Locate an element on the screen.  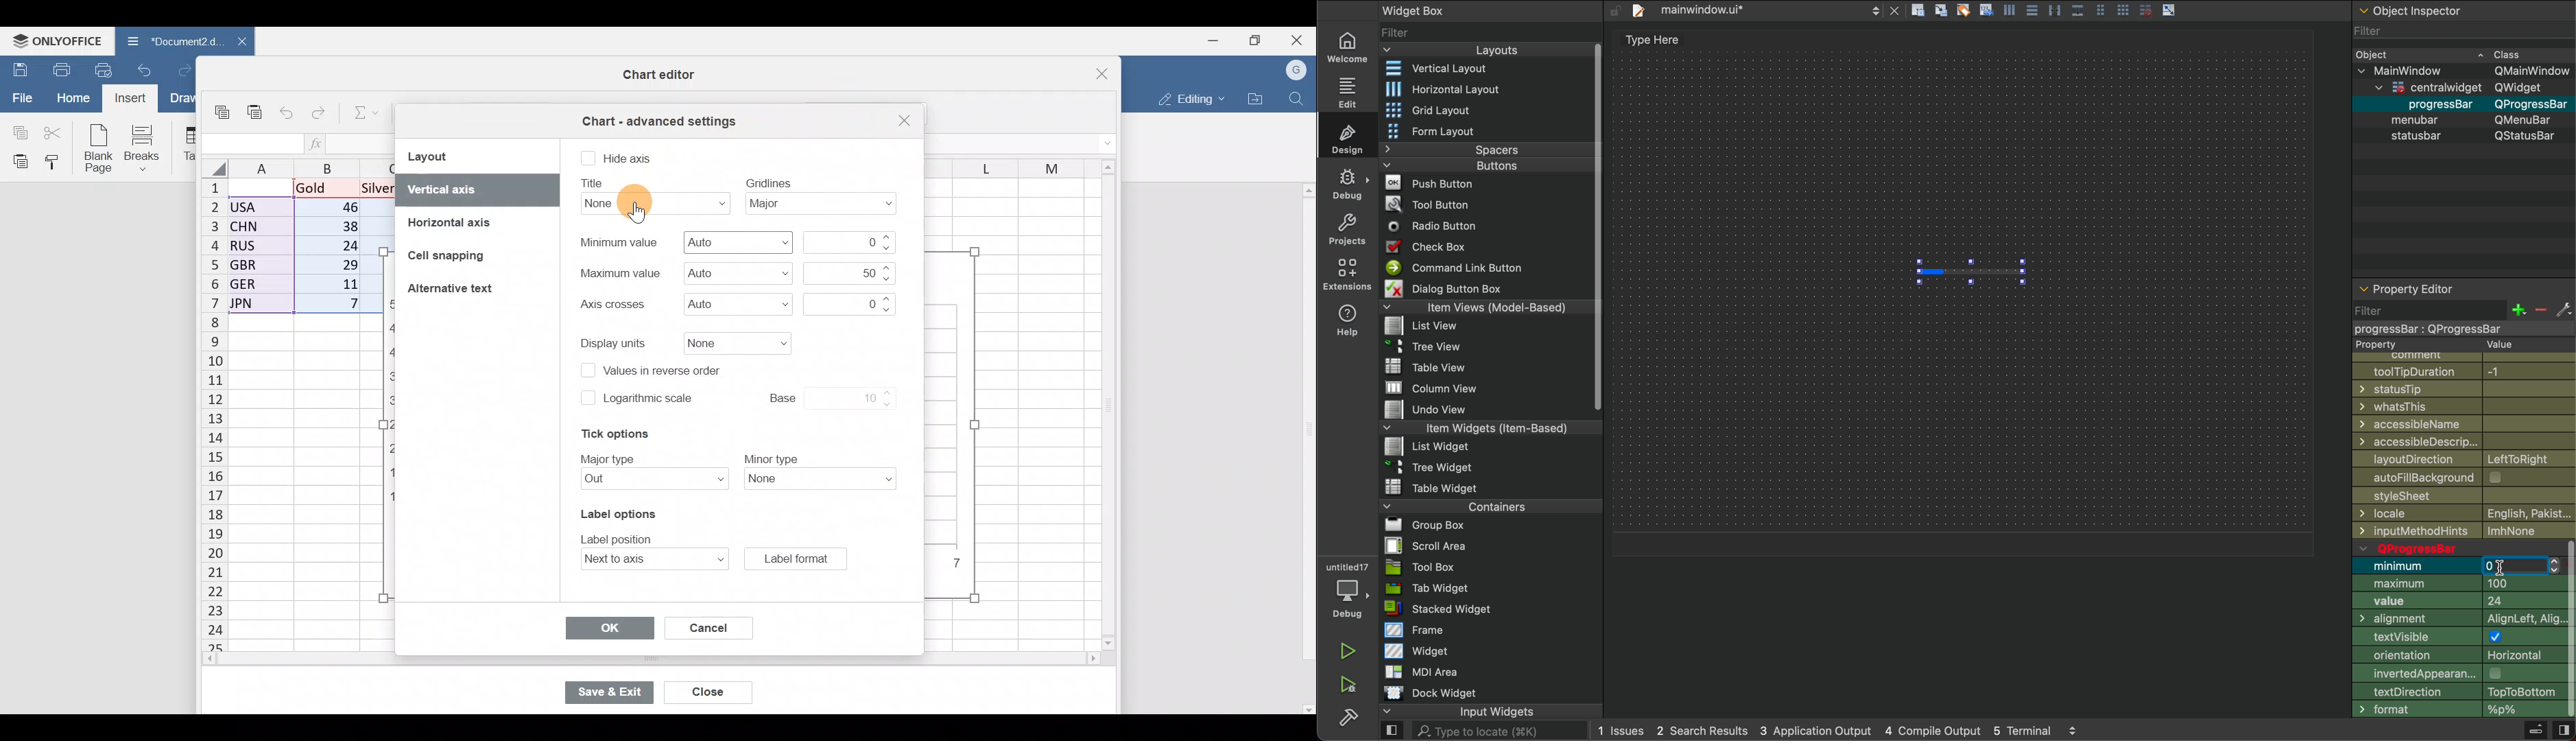
Cell snapping is located at coordinates (439, 255).